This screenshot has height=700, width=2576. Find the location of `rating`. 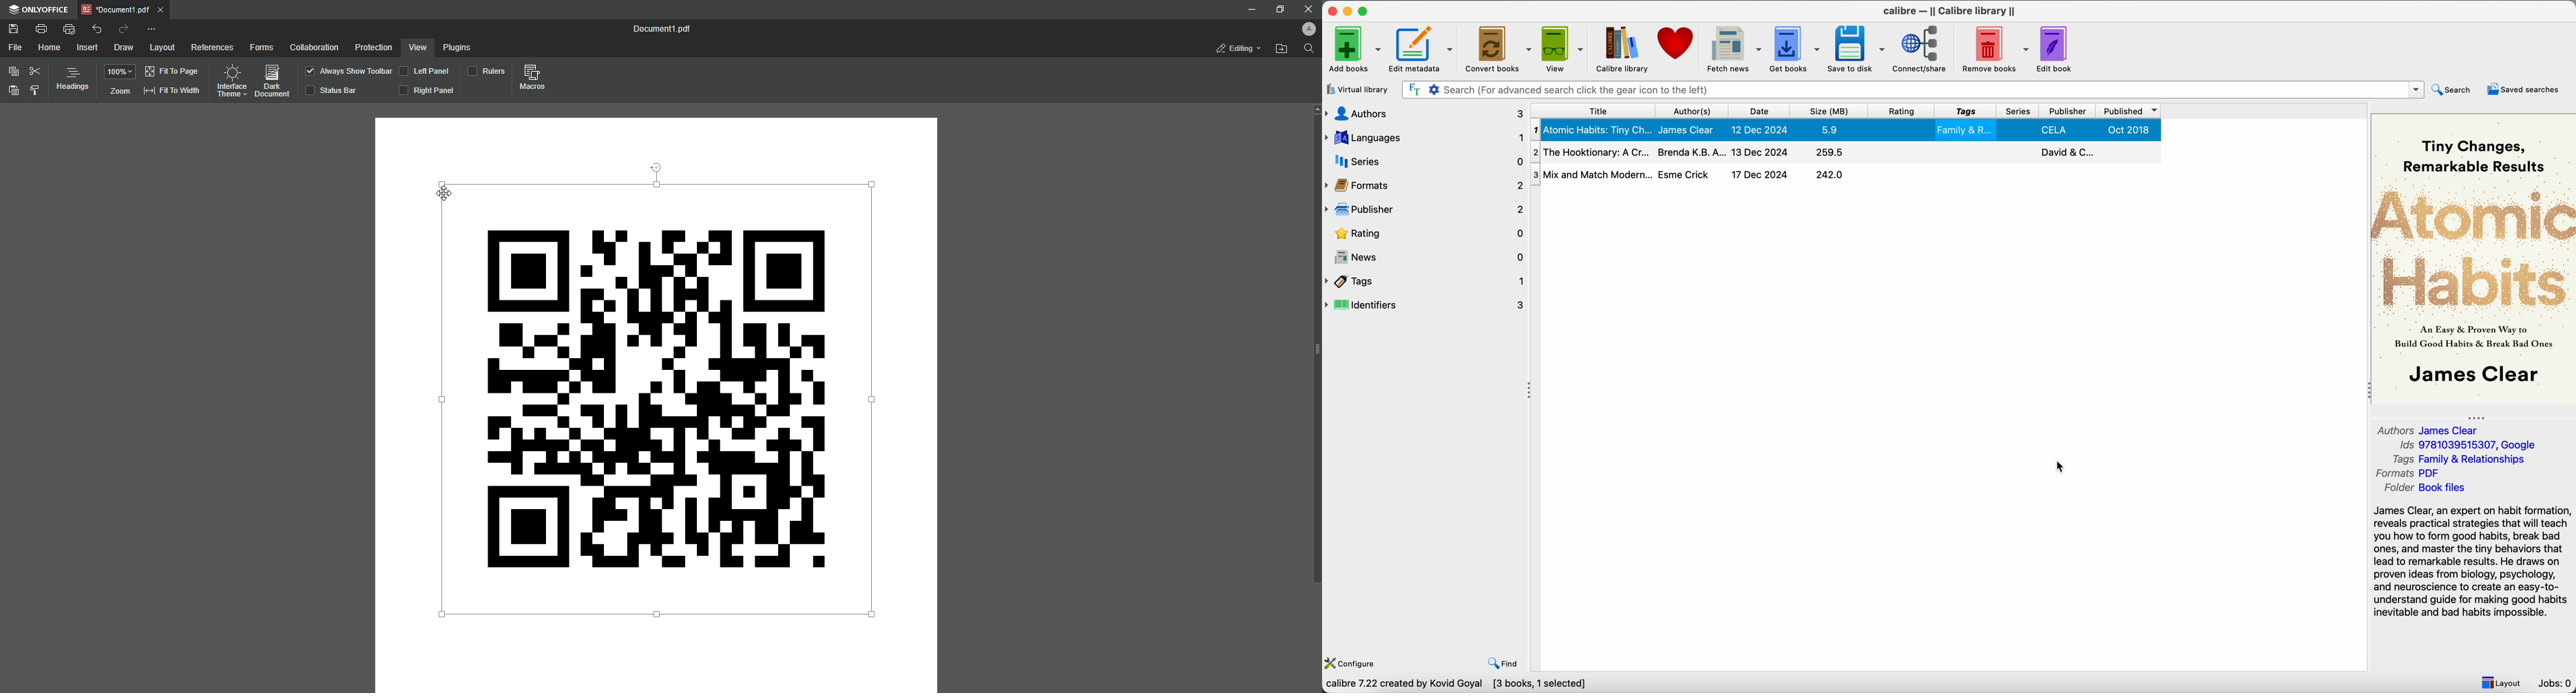

rating is located at coordinates (1902, 111).